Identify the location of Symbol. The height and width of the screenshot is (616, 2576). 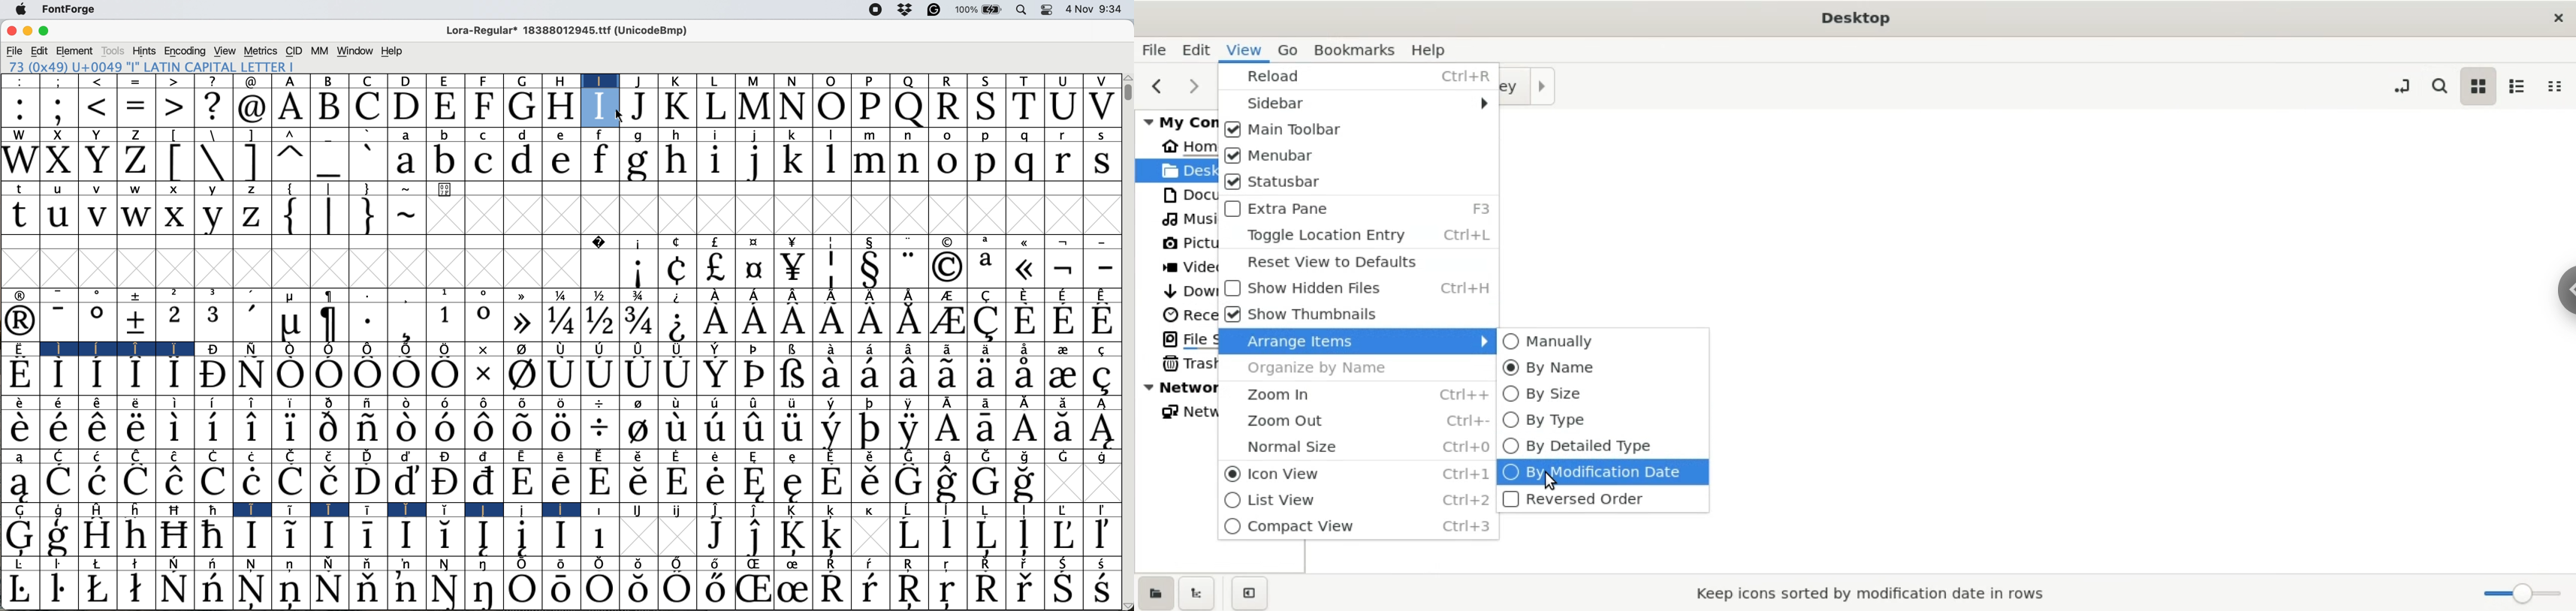
(97, 535).